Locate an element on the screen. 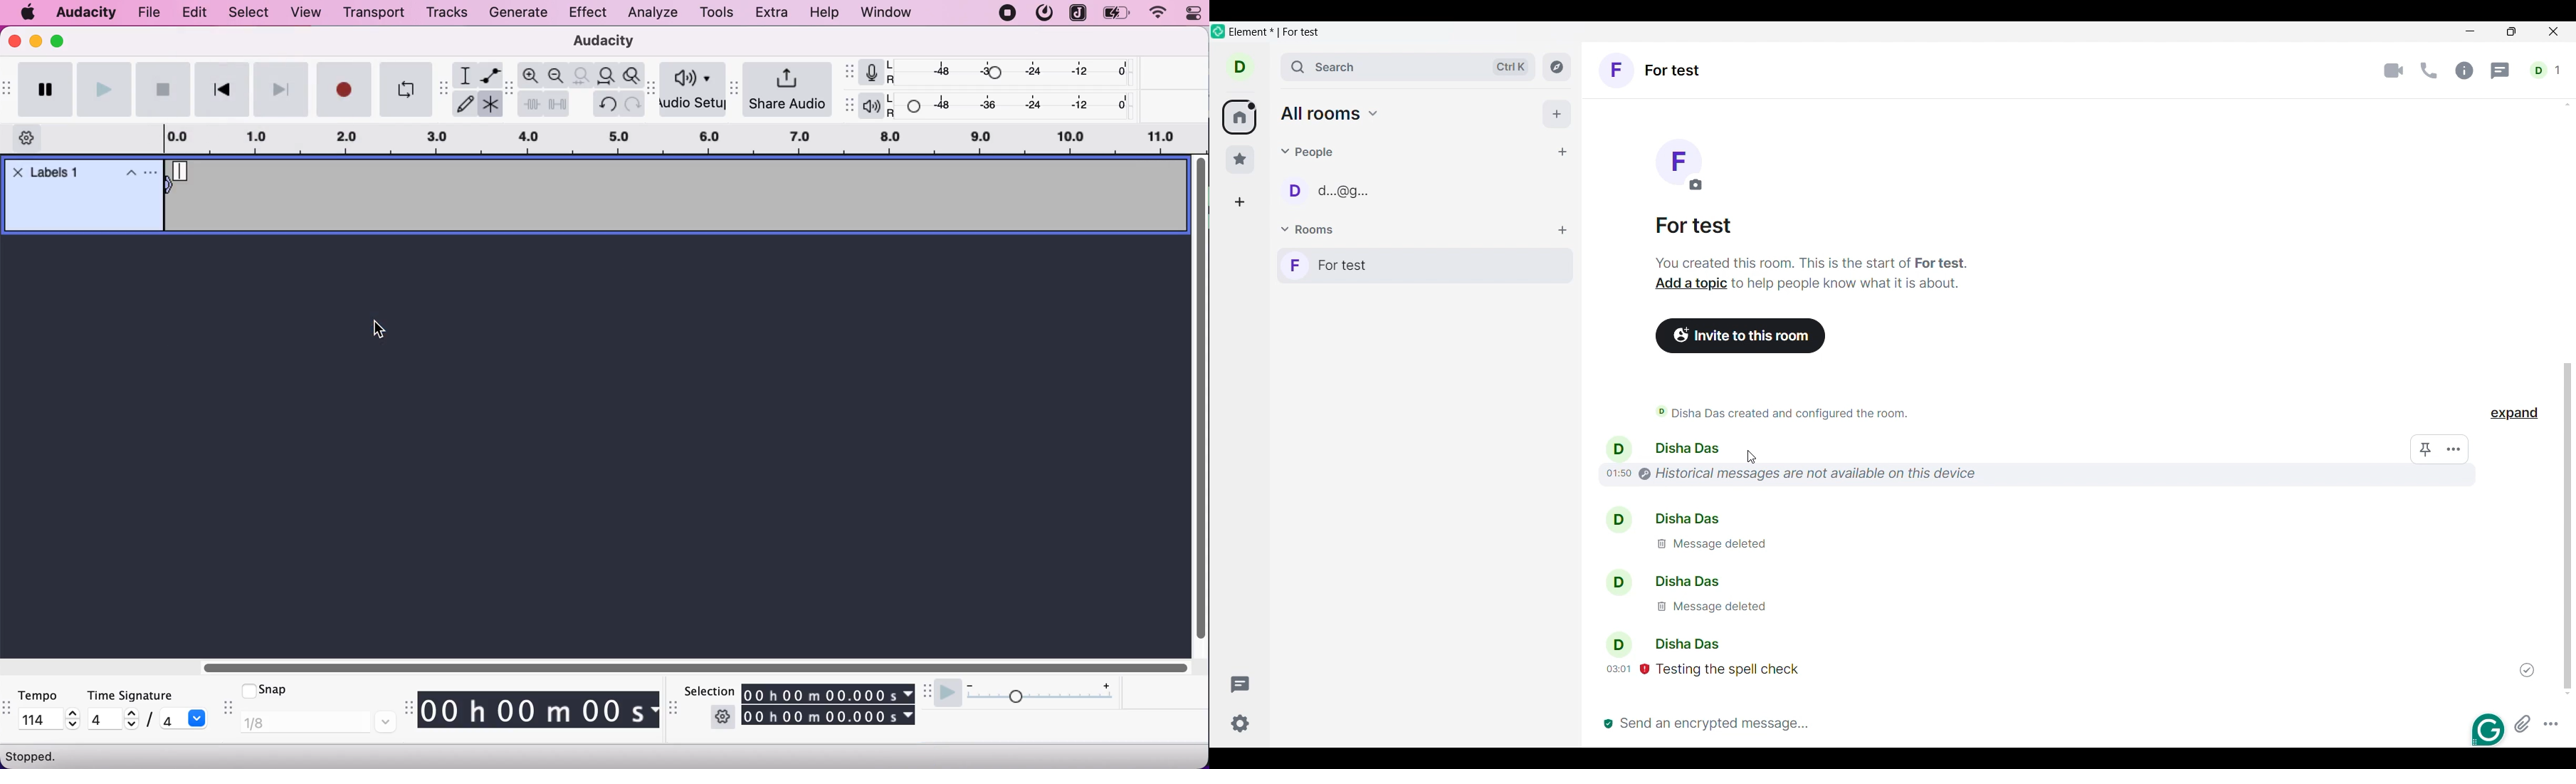 This screenshot has height=784, width=2576. audacity tools toolbar is located at coordinates (444, 88).